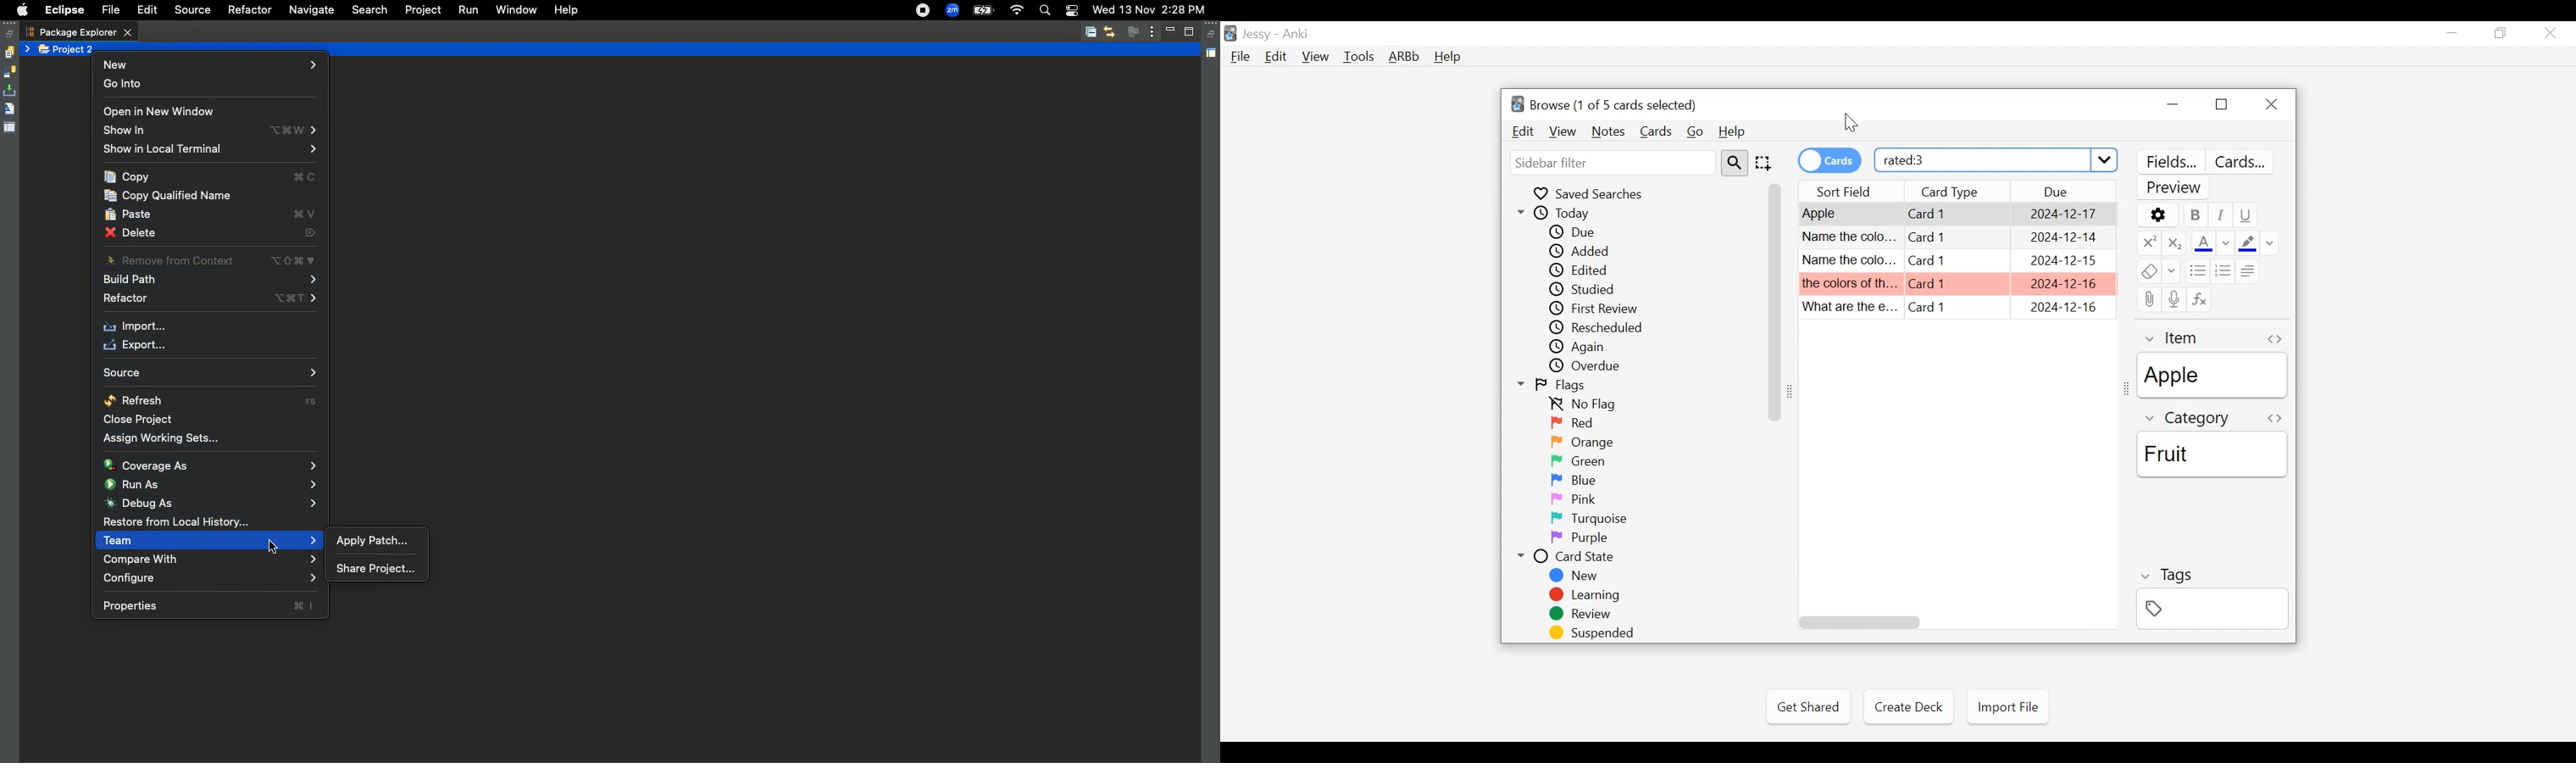 This screenshot has height=784, width=2576. What do you see at coordinates (2175, 189) in the screenshot?
I see `Preview` at bounding box center [2175, 189].